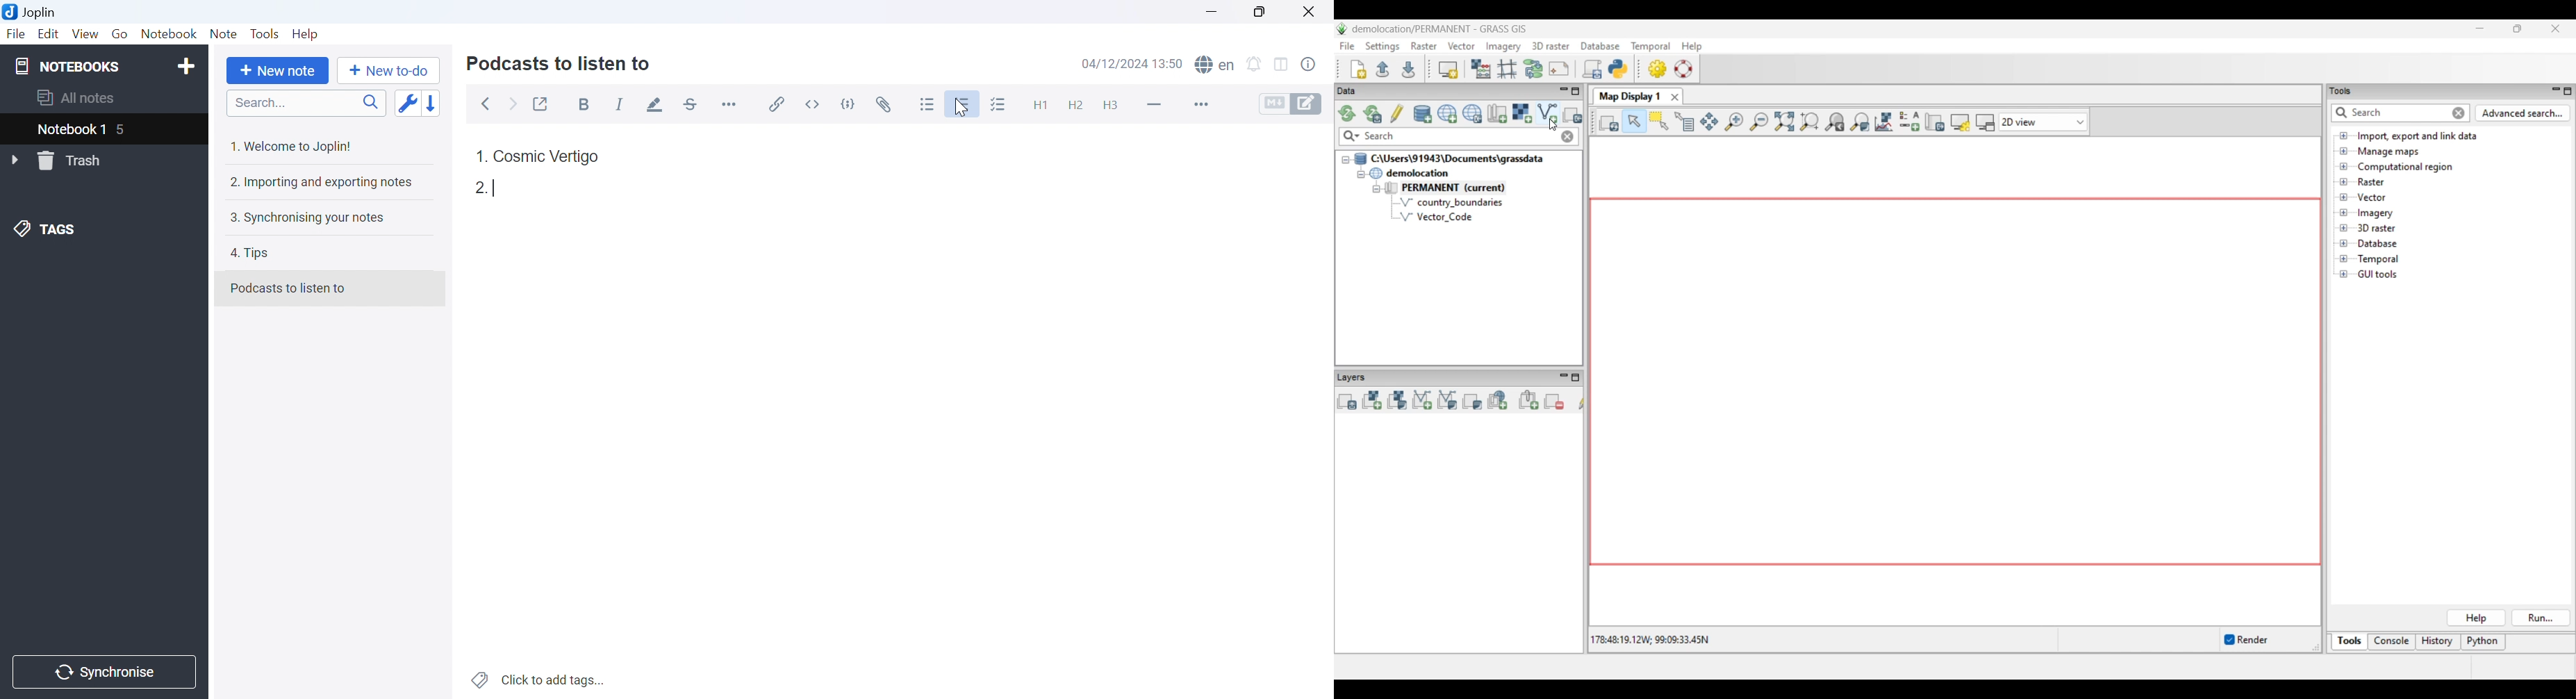  What do you see at coordinates (16, 35) in the screenshot?
I see `File` at bounding box center [16, 35].